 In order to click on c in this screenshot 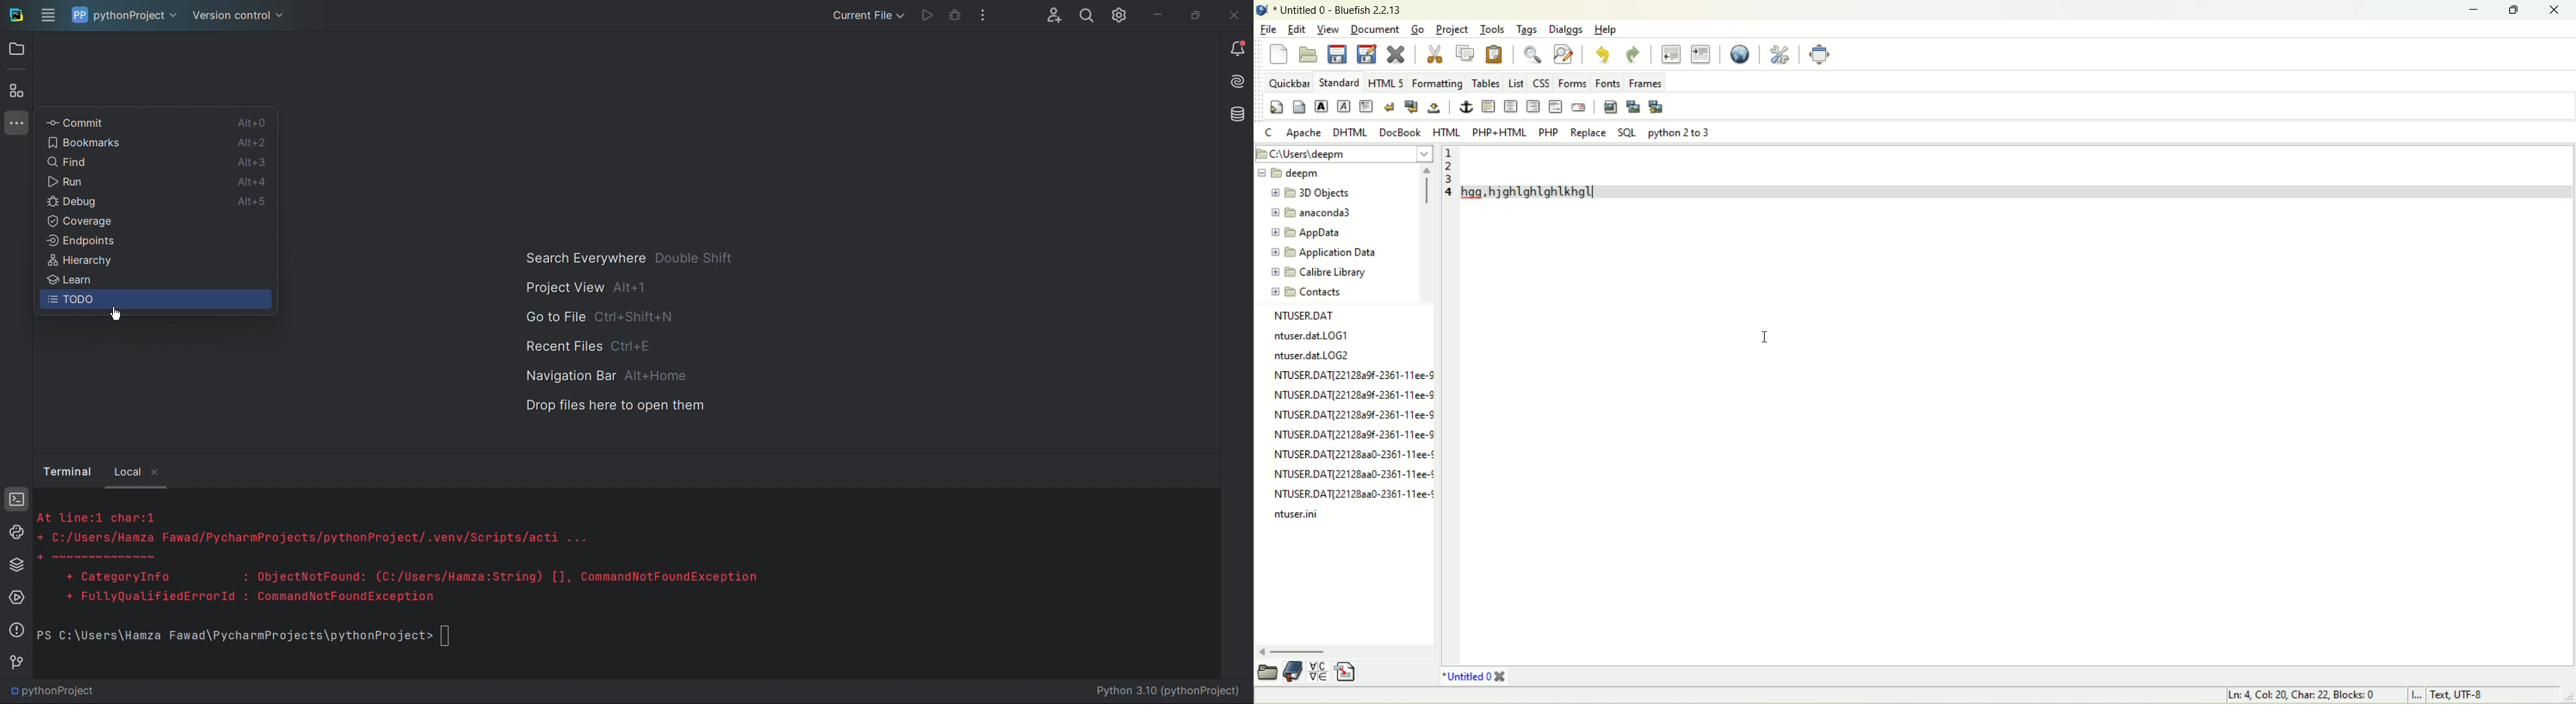, I will do `click(1270, 132)`.